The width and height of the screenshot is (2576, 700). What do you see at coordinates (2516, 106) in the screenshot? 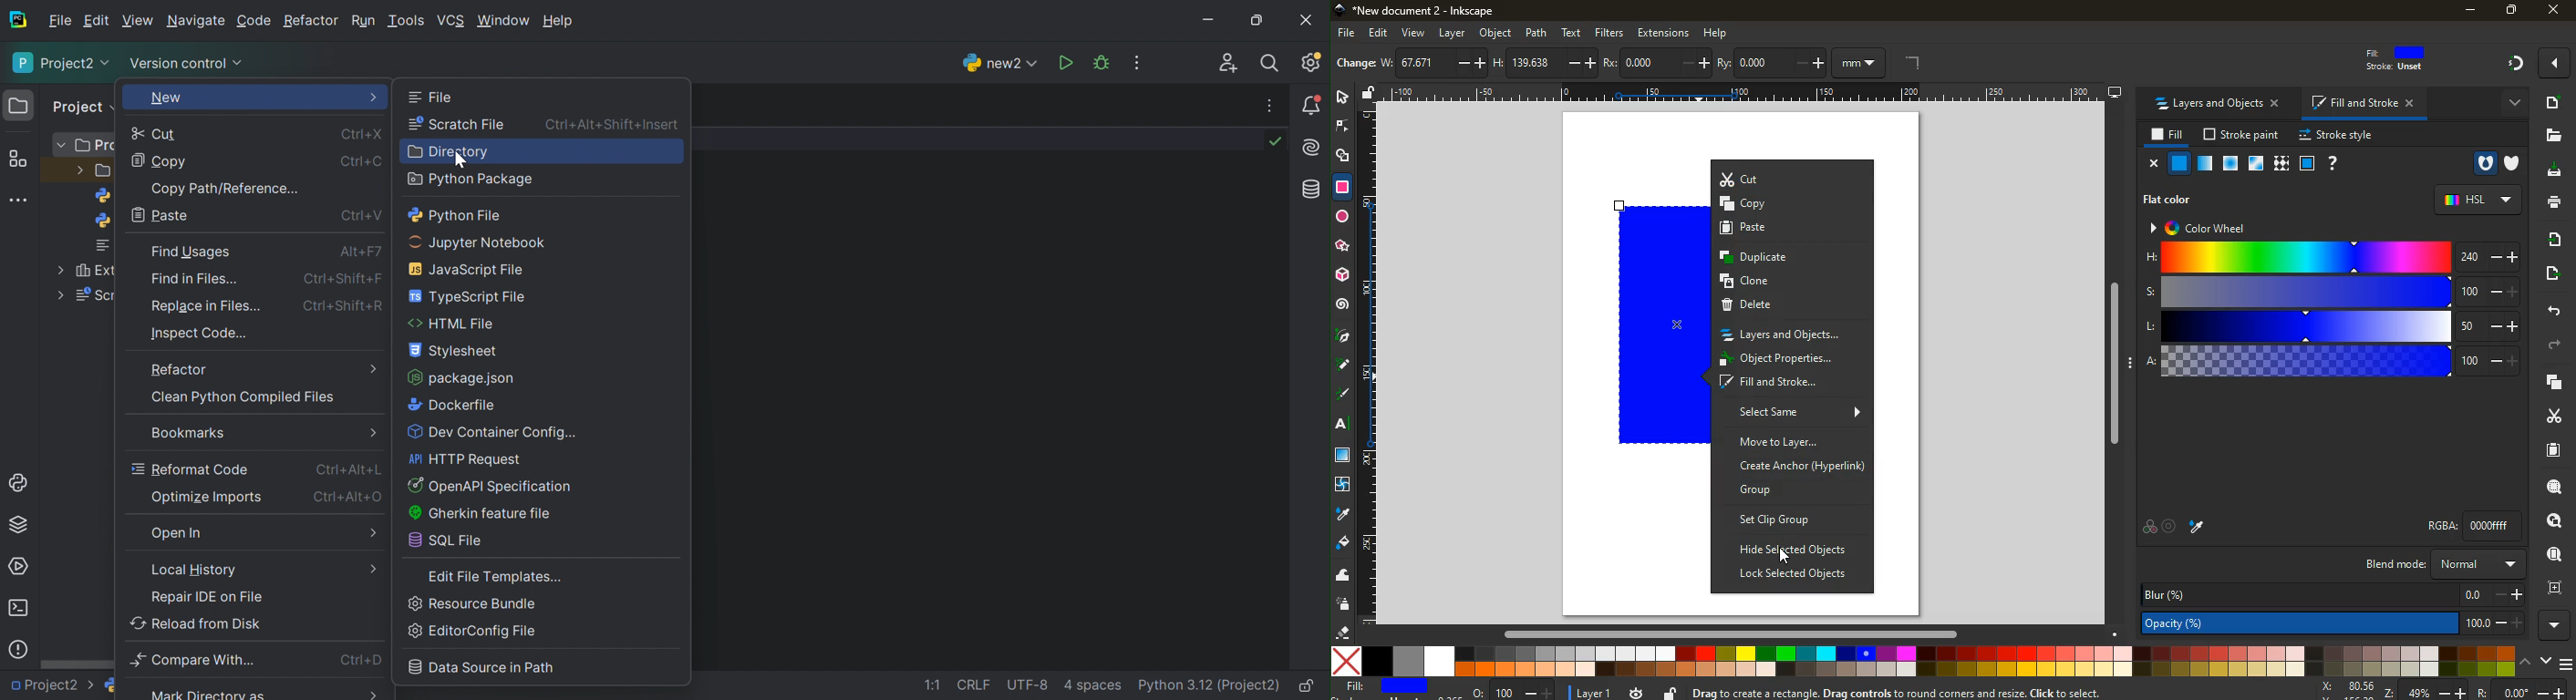
I see `more` at bounding box center [2516, 106].